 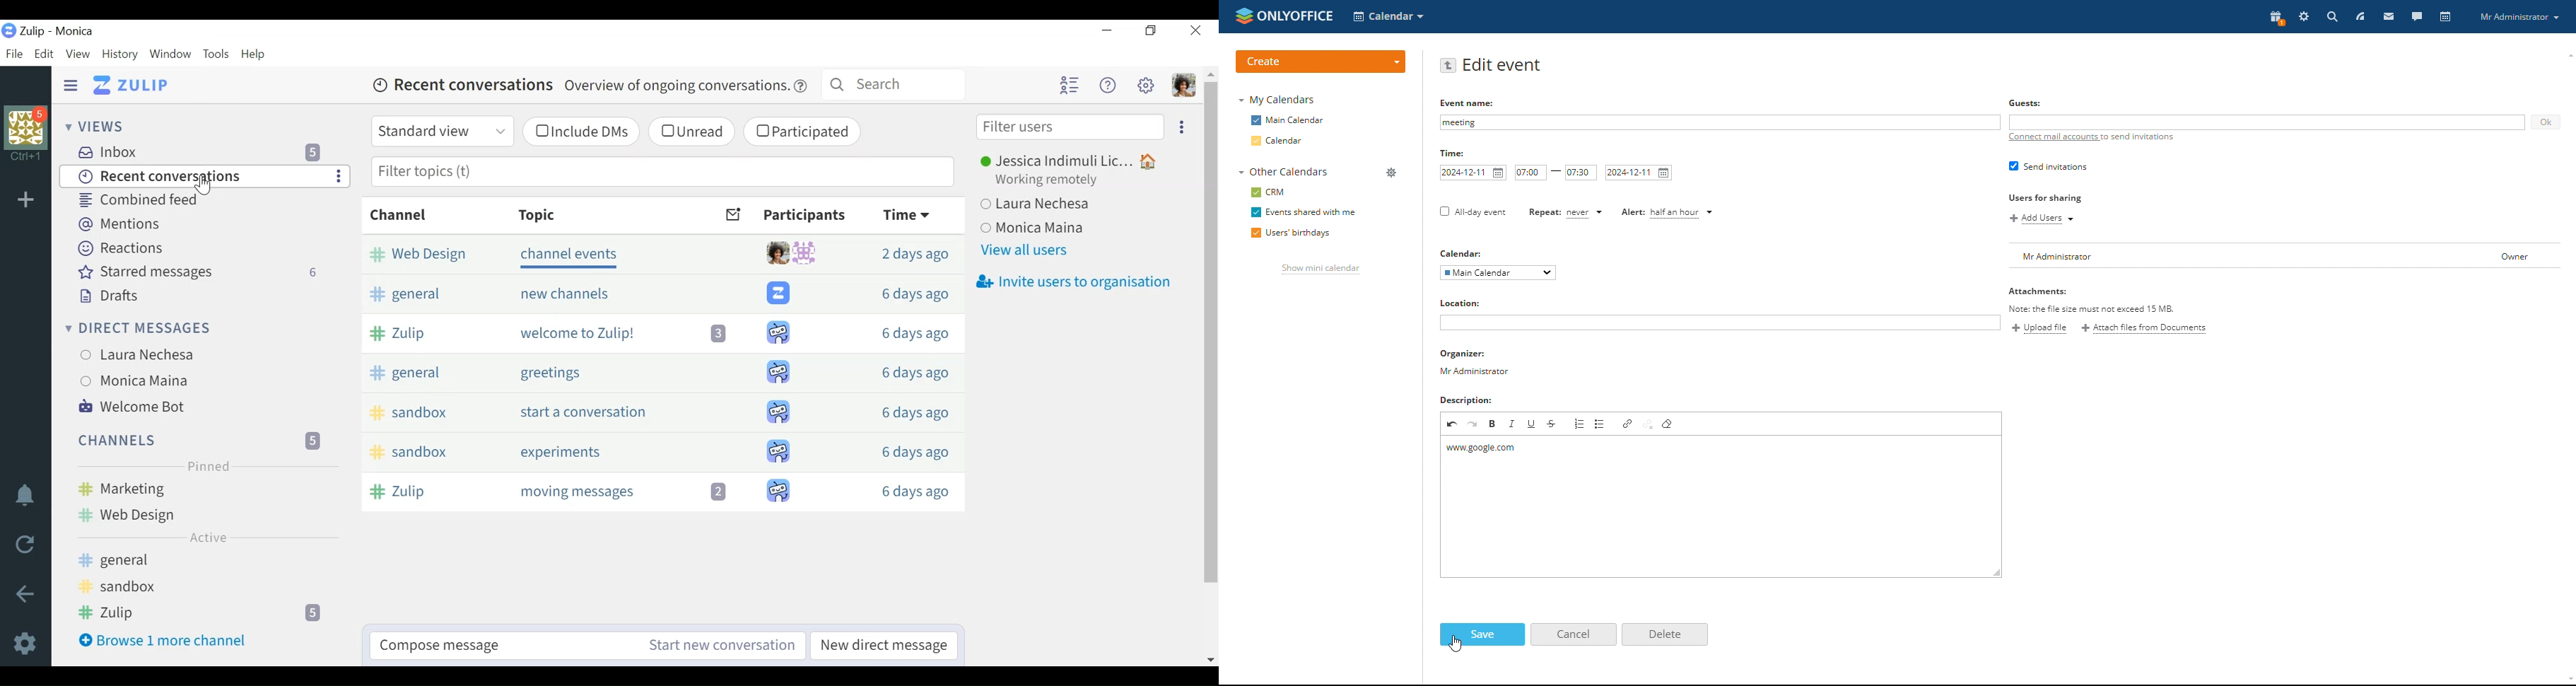 I want to click on sandbox start a conversation, so click(x=662, y=409).